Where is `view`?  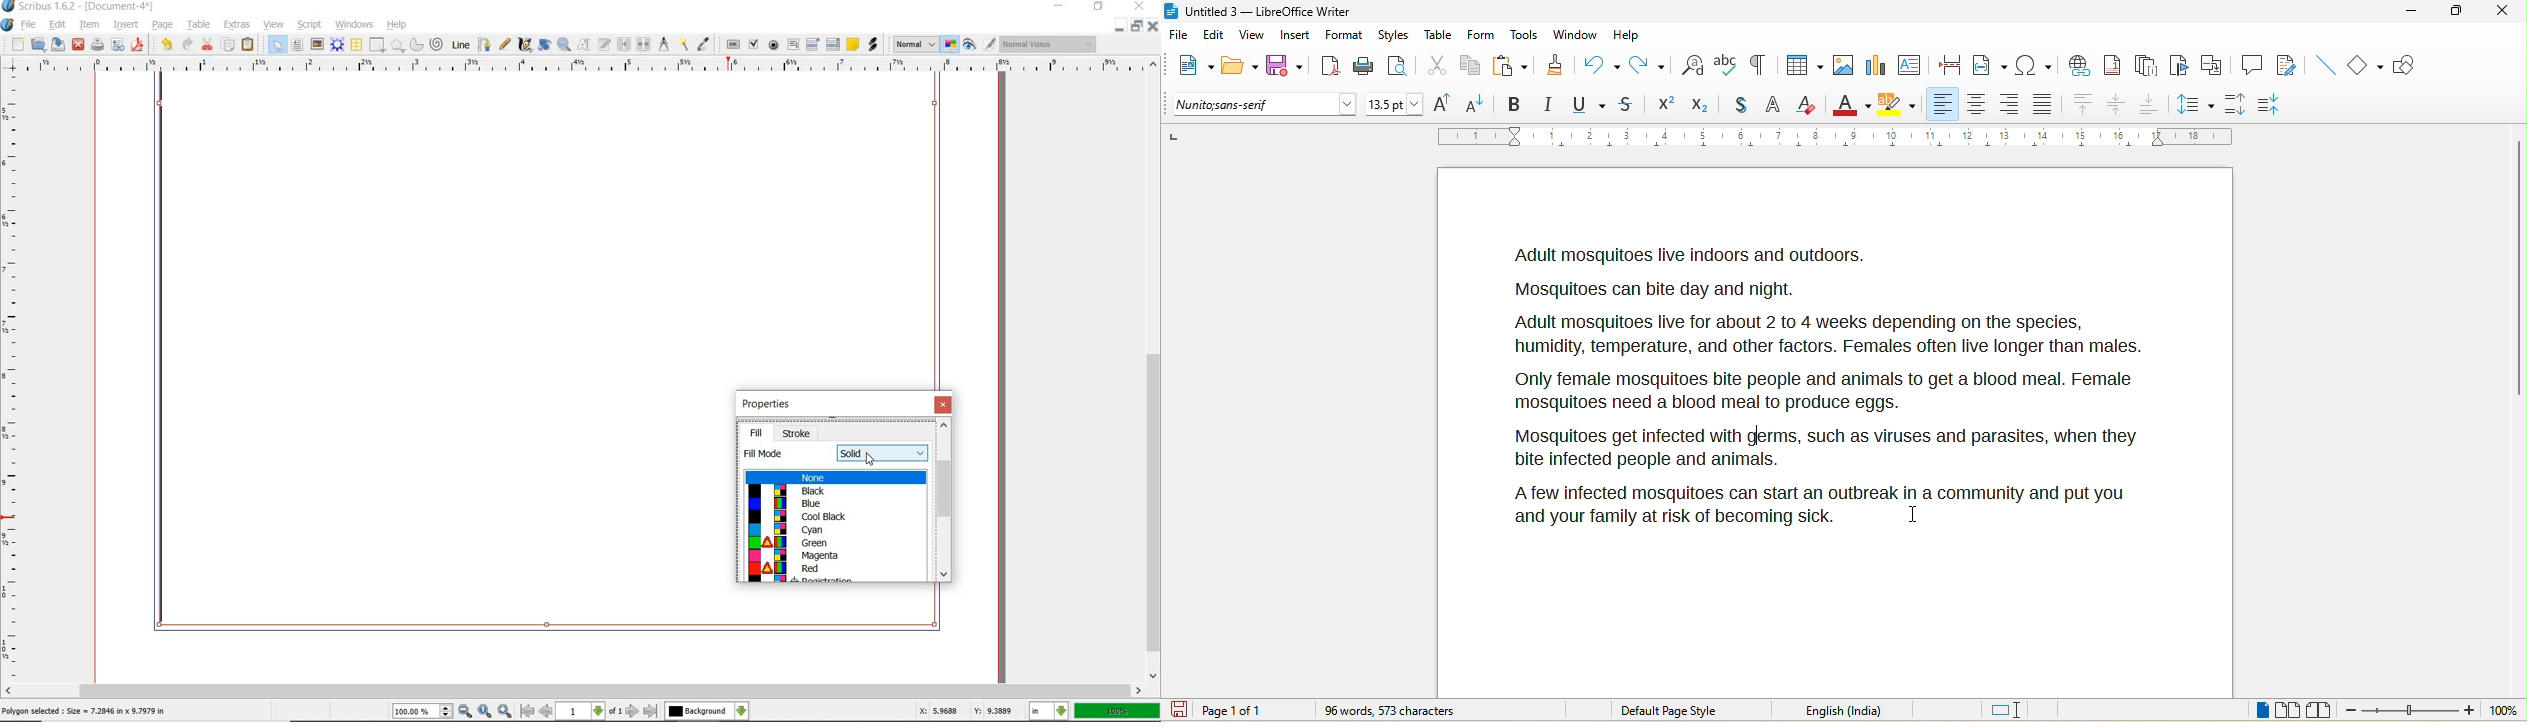 view is located at coordinates (274, 25).